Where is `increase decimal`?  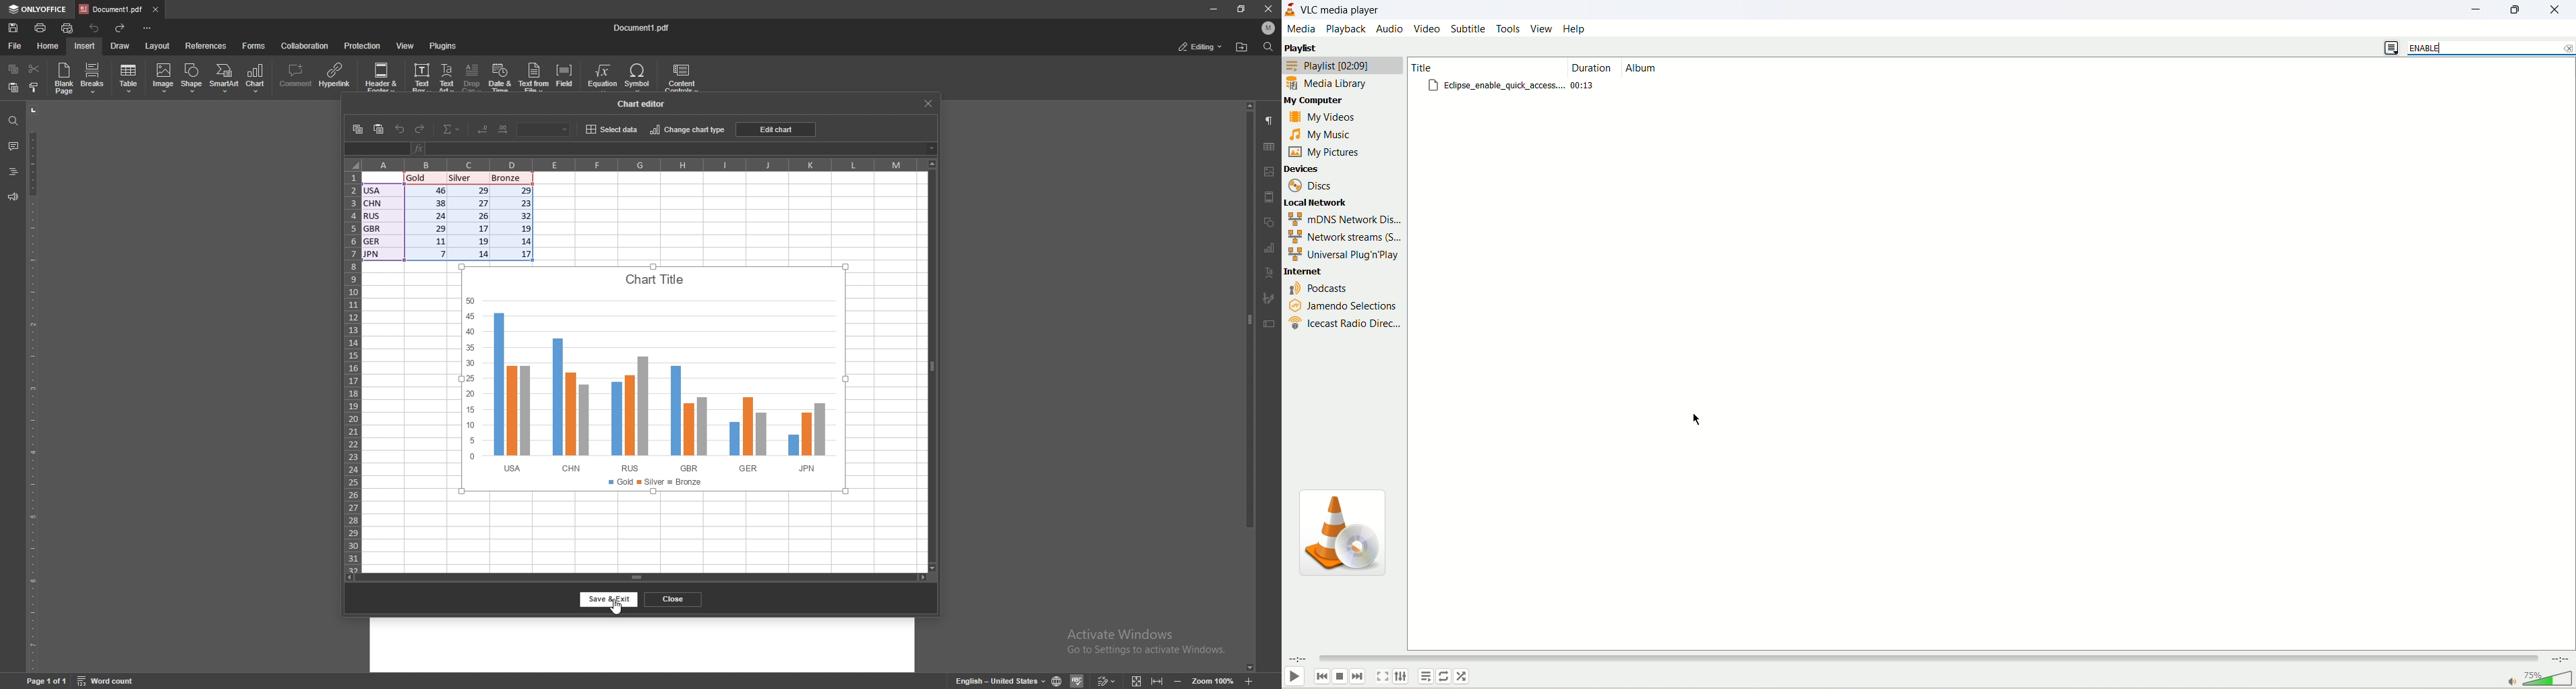
increase decimal is located at coordinates (503, 129).